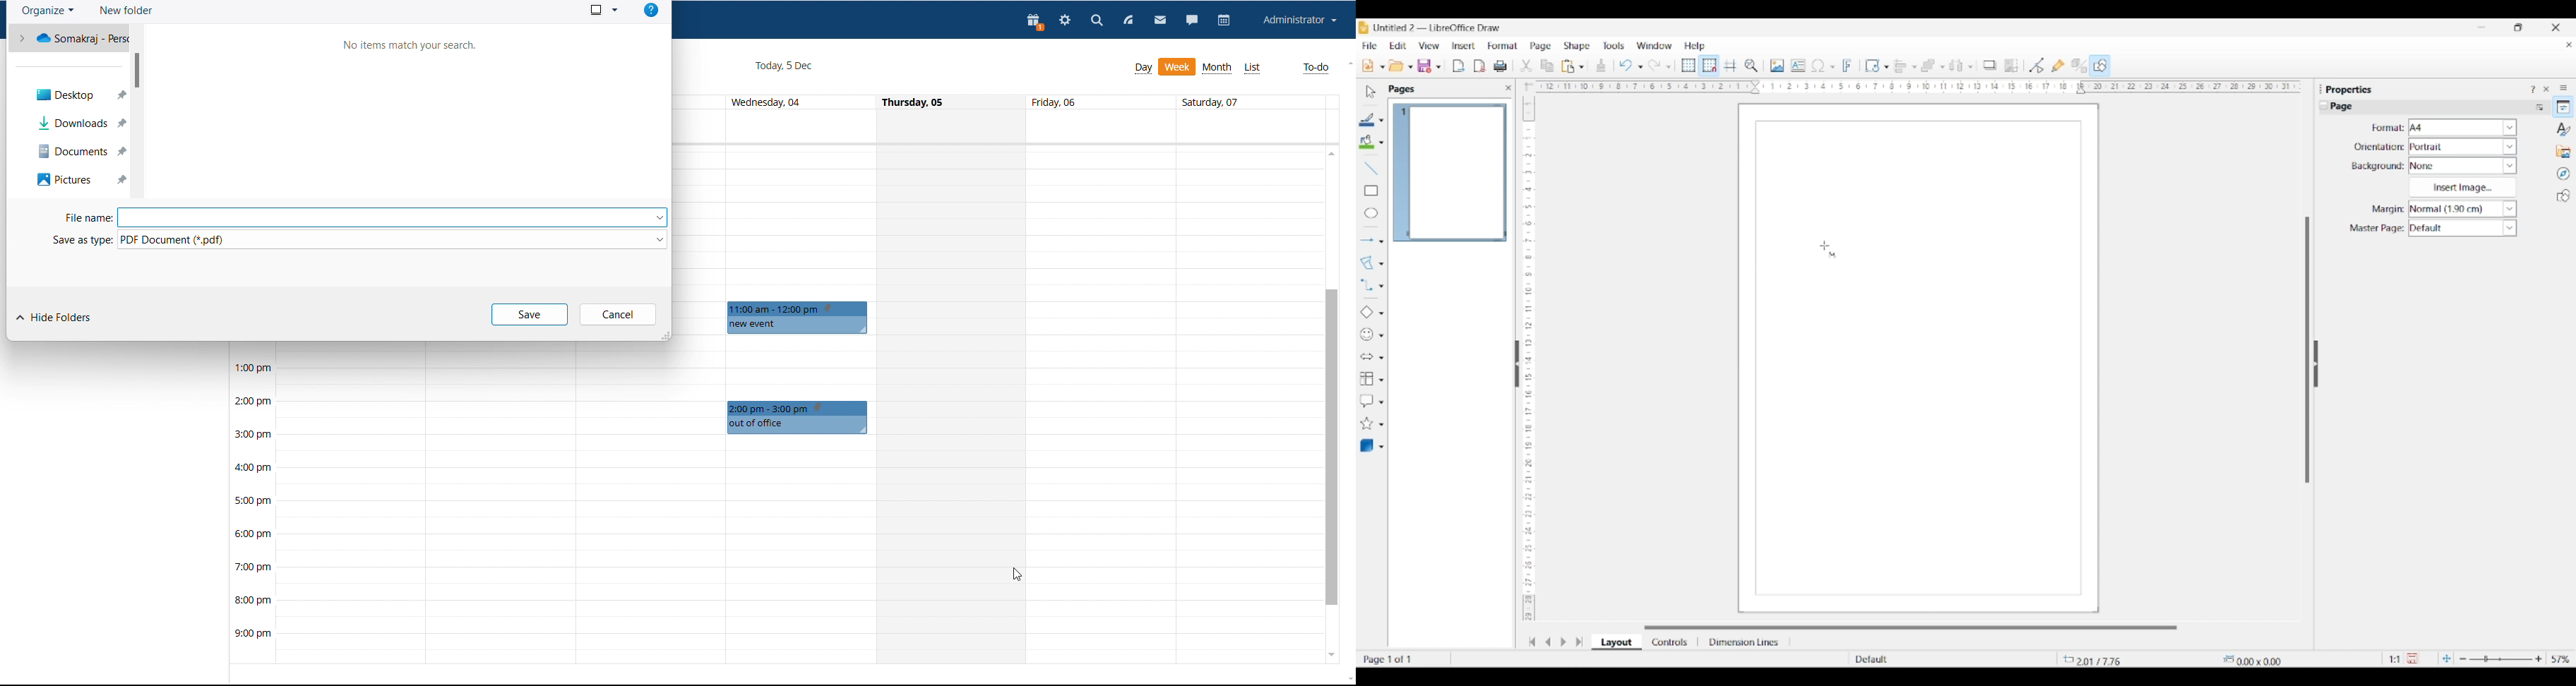 Image resolution: width=2576 pixels, height=700 pixels. Describe the element at coordinates (1428, 46) in the screenshot. I see `View options` at that location.